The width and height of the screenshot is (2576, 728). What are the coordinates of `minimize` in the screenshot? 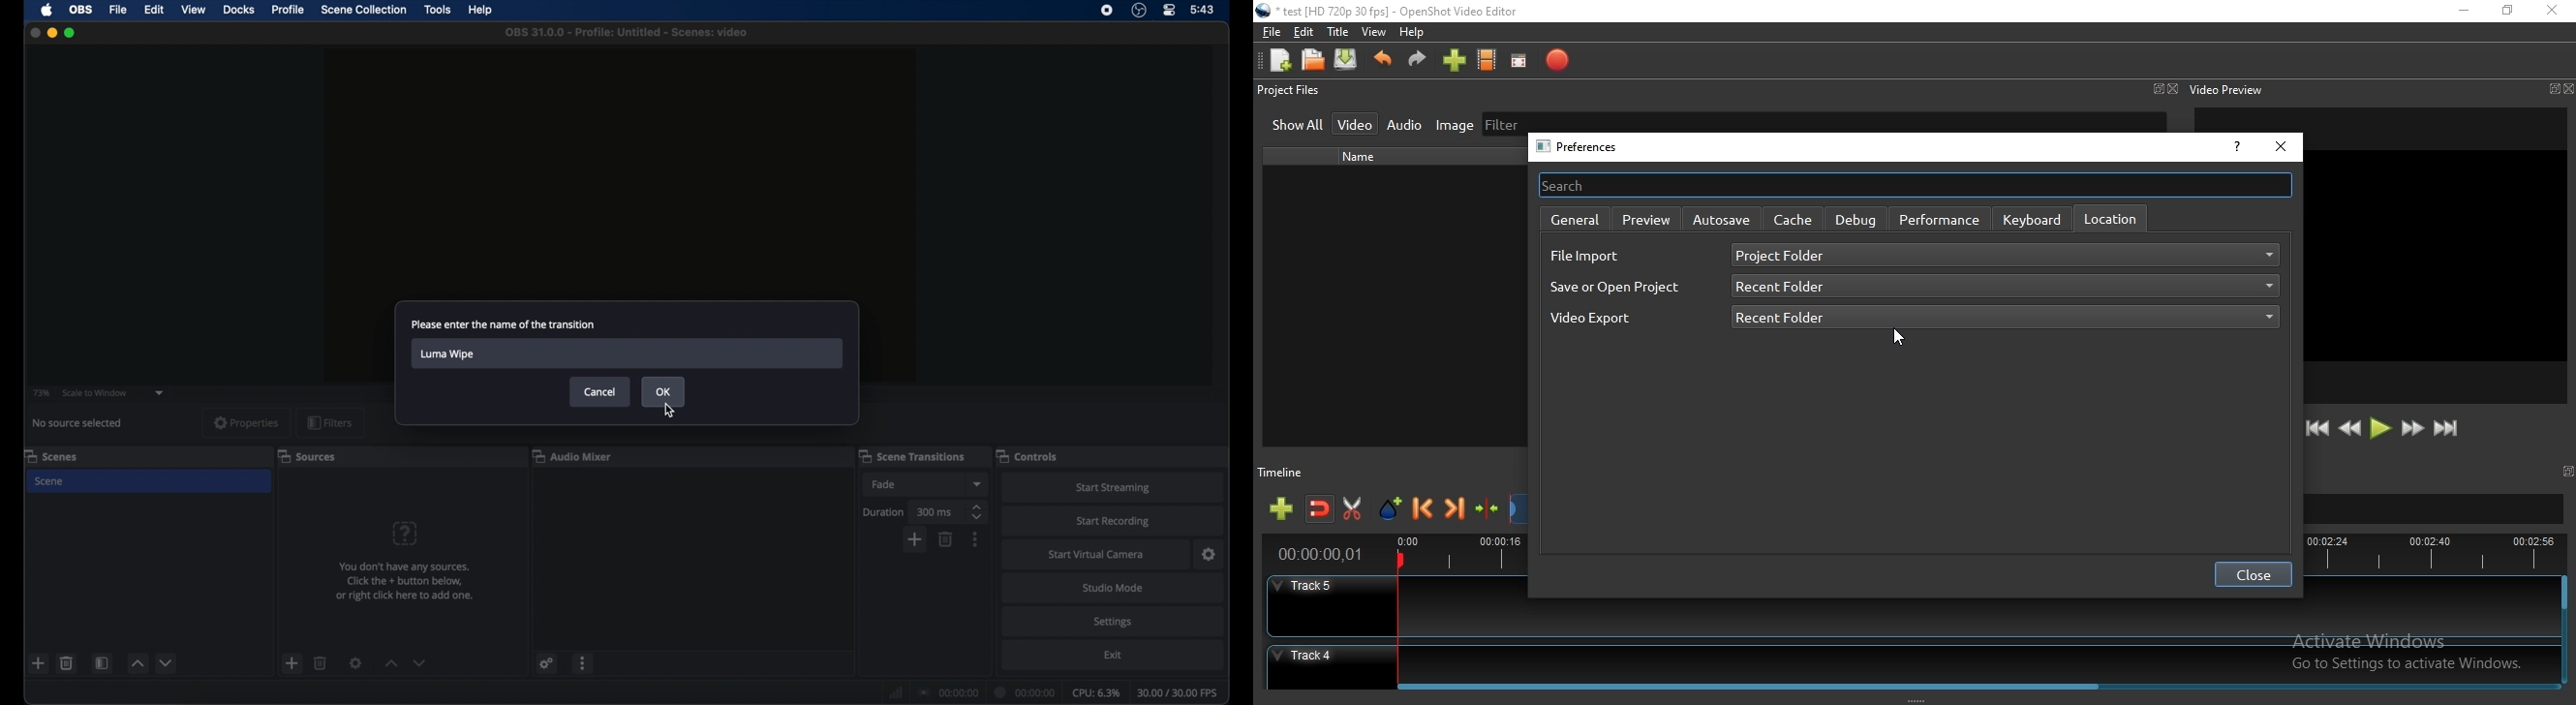 It's located at (52, 33).